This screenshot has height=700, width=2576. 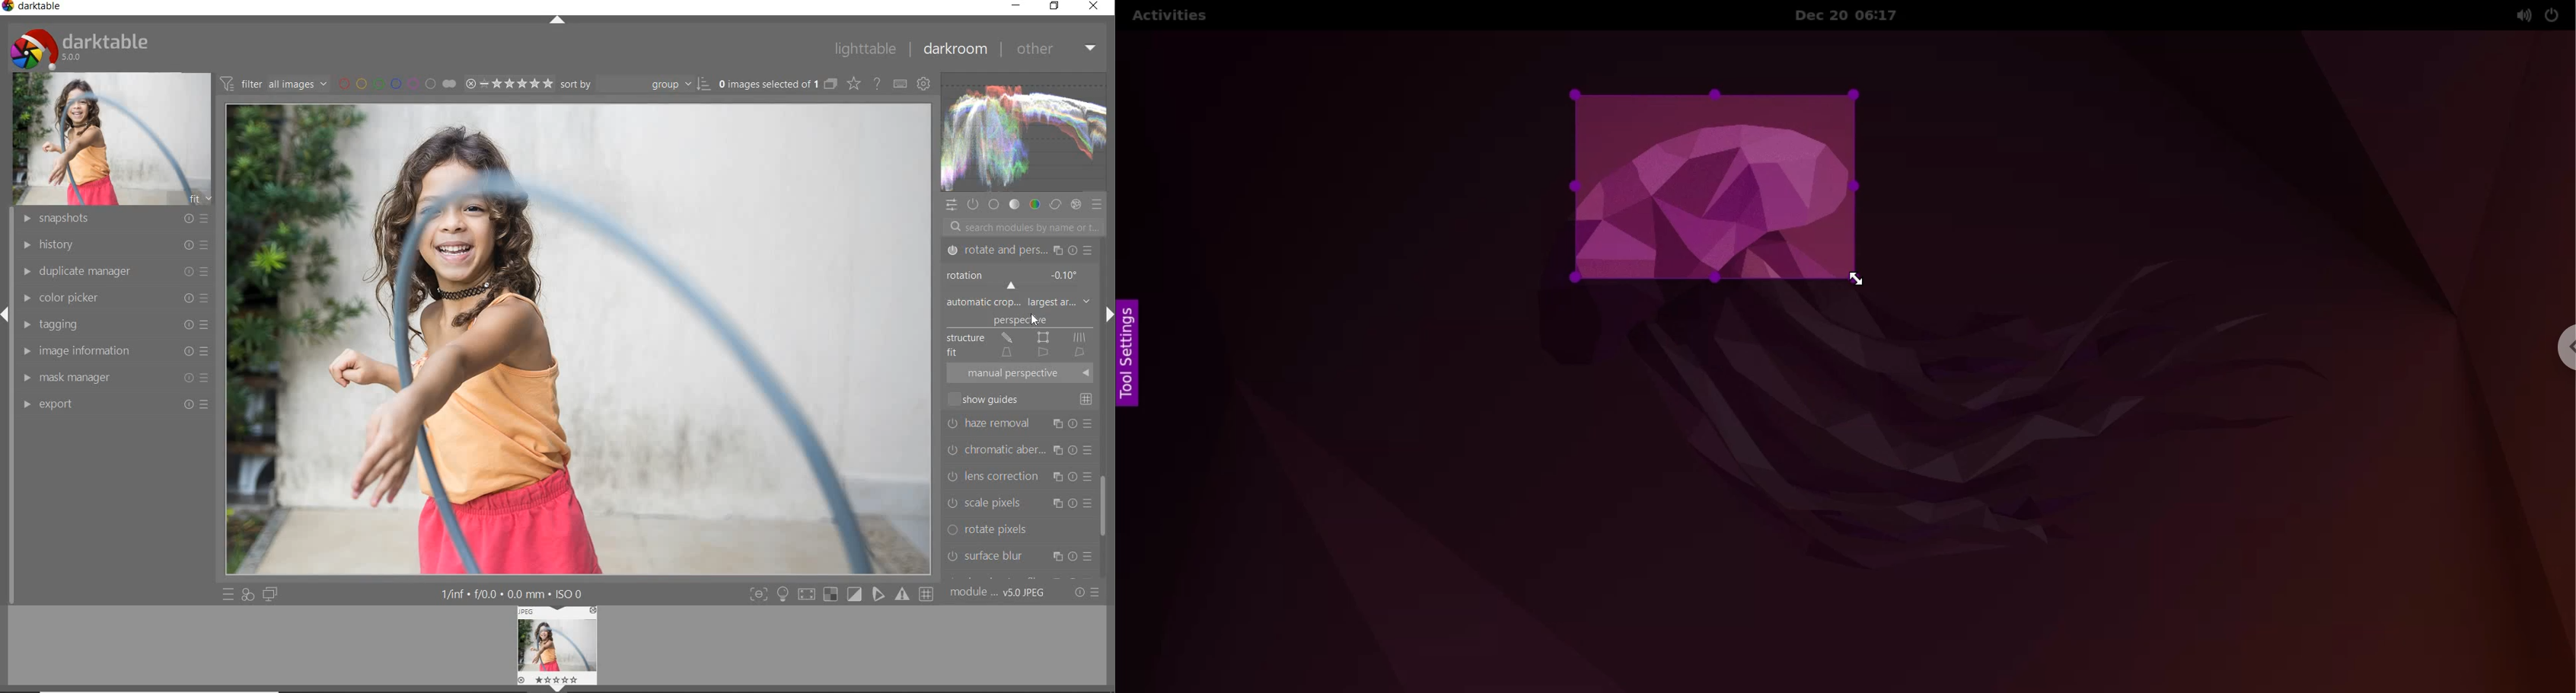 I want to click on expand/collapse, so click(x=556, y=21).